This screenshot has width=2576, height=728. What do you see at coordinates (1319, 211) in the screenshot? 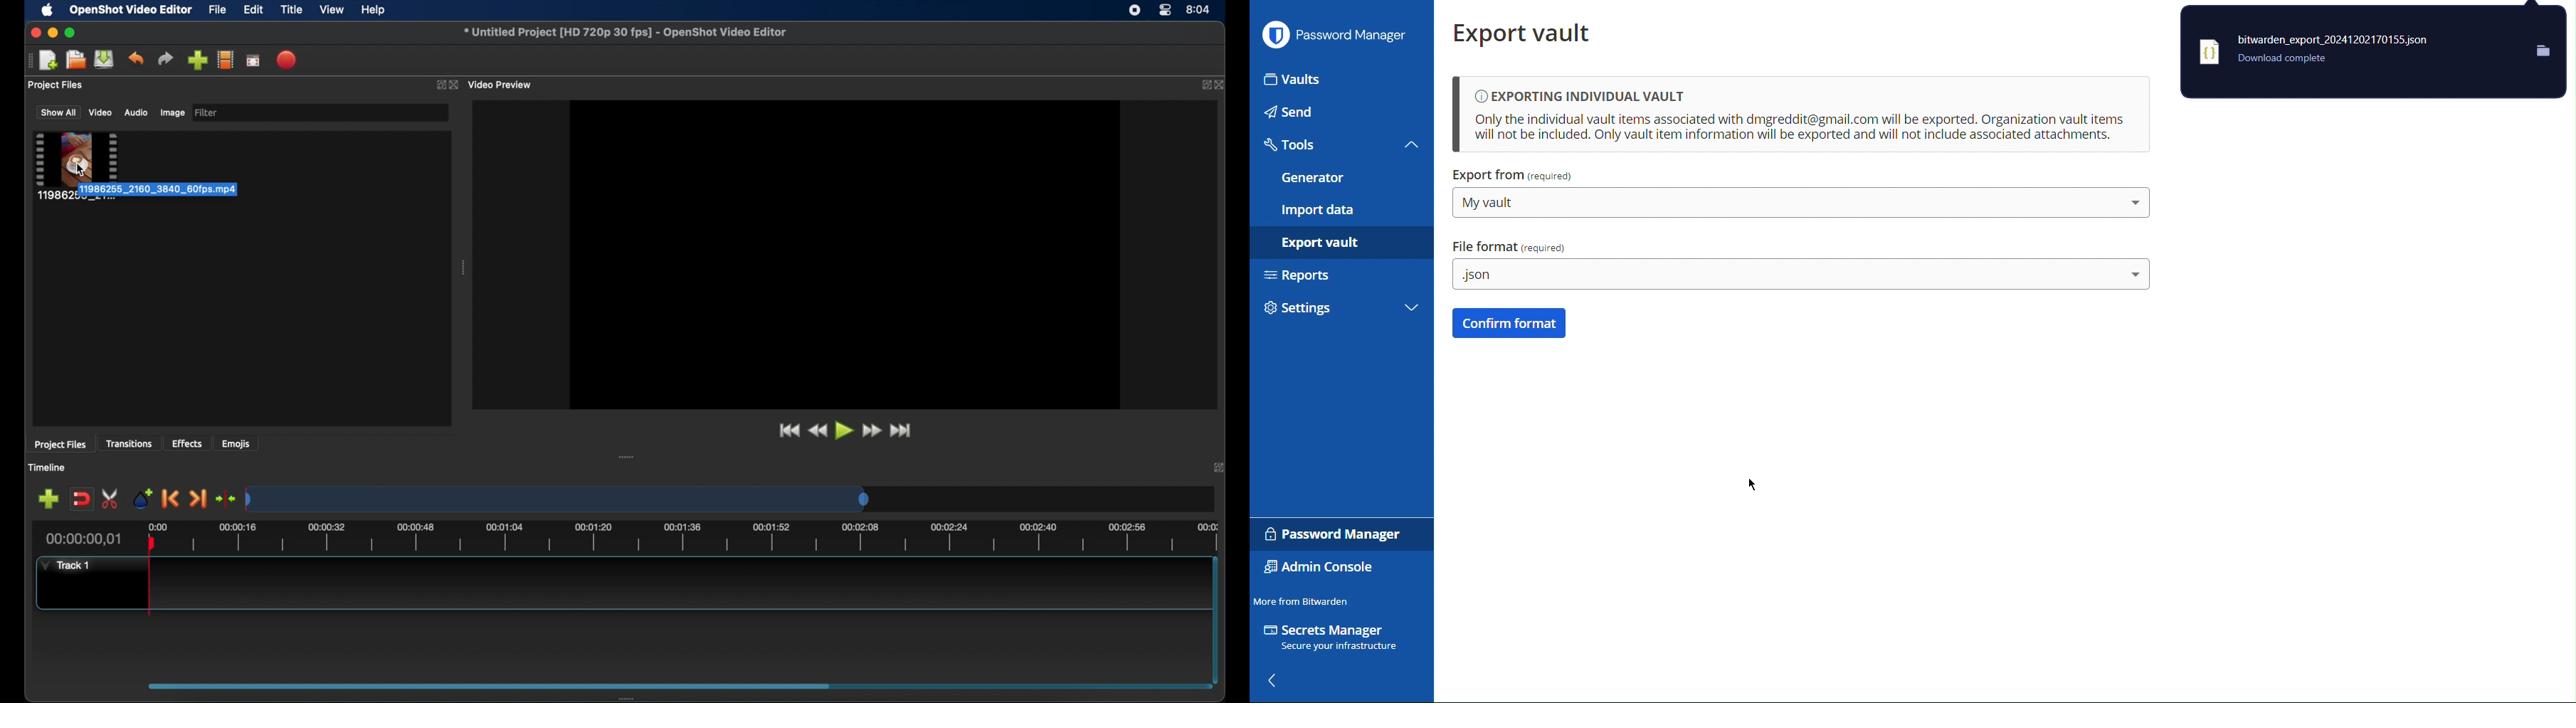
I see `Import Data` at bounding box center [1319, 211].